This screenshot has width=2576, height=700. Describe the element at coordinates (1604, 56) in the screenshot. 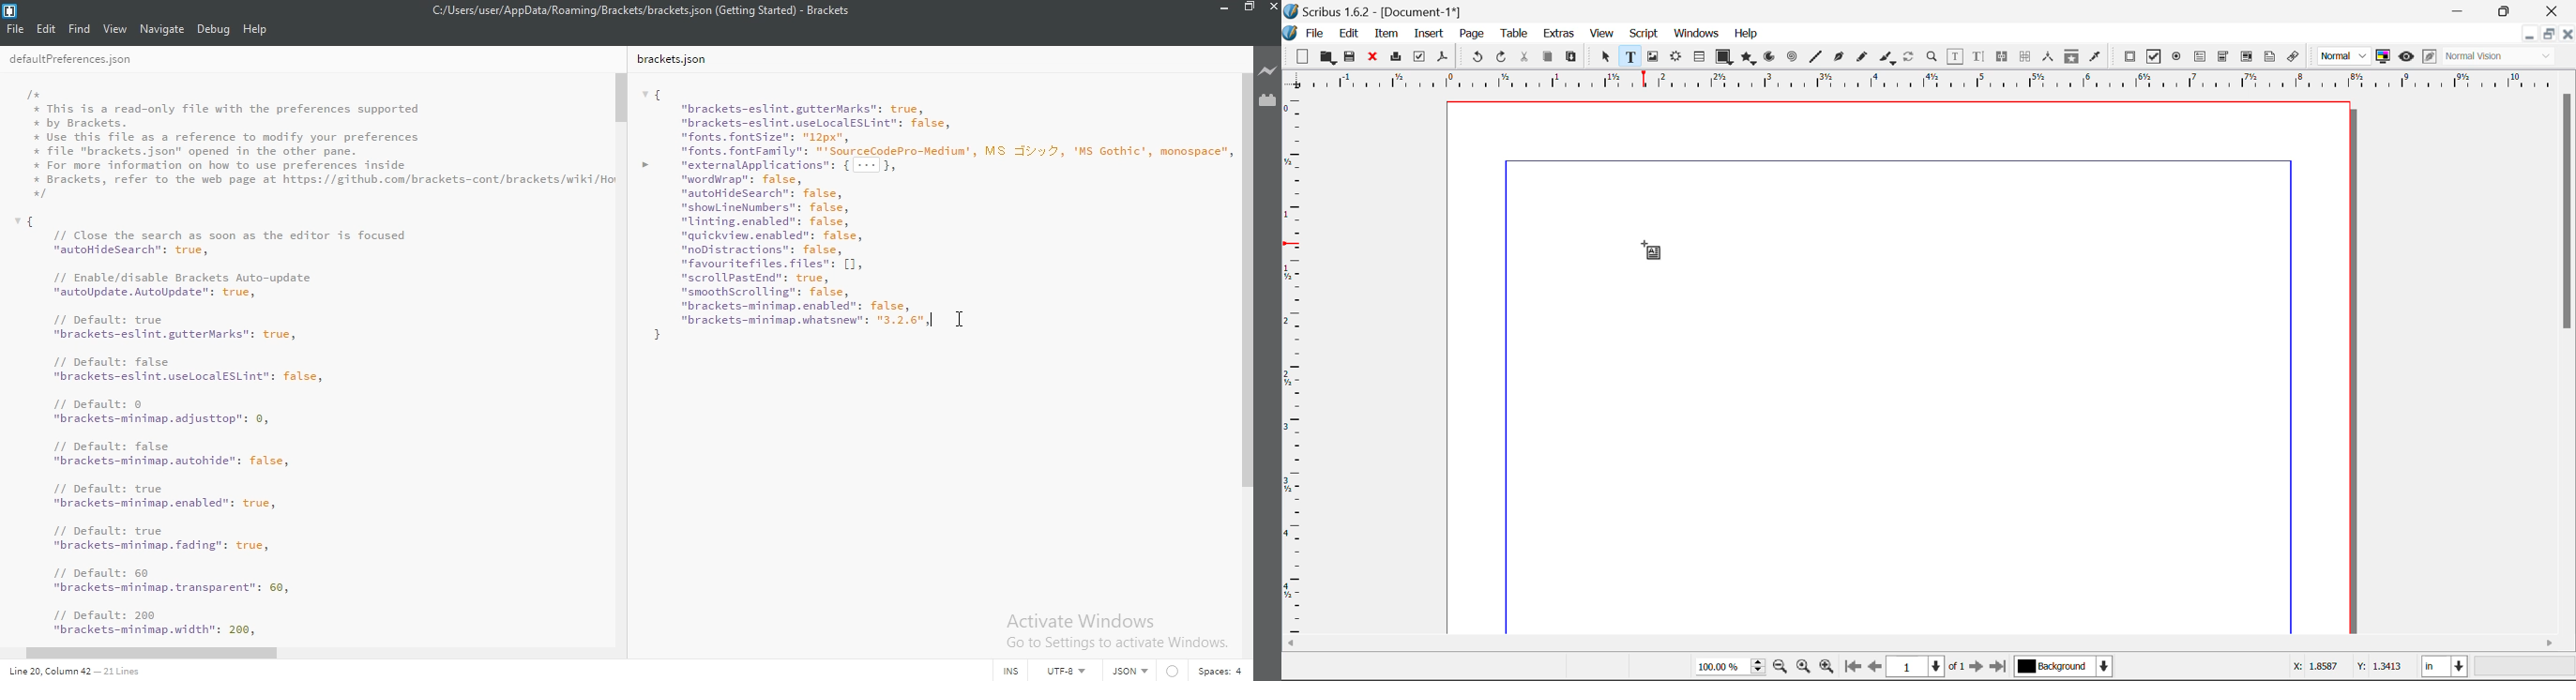

I see `Select` at that location.